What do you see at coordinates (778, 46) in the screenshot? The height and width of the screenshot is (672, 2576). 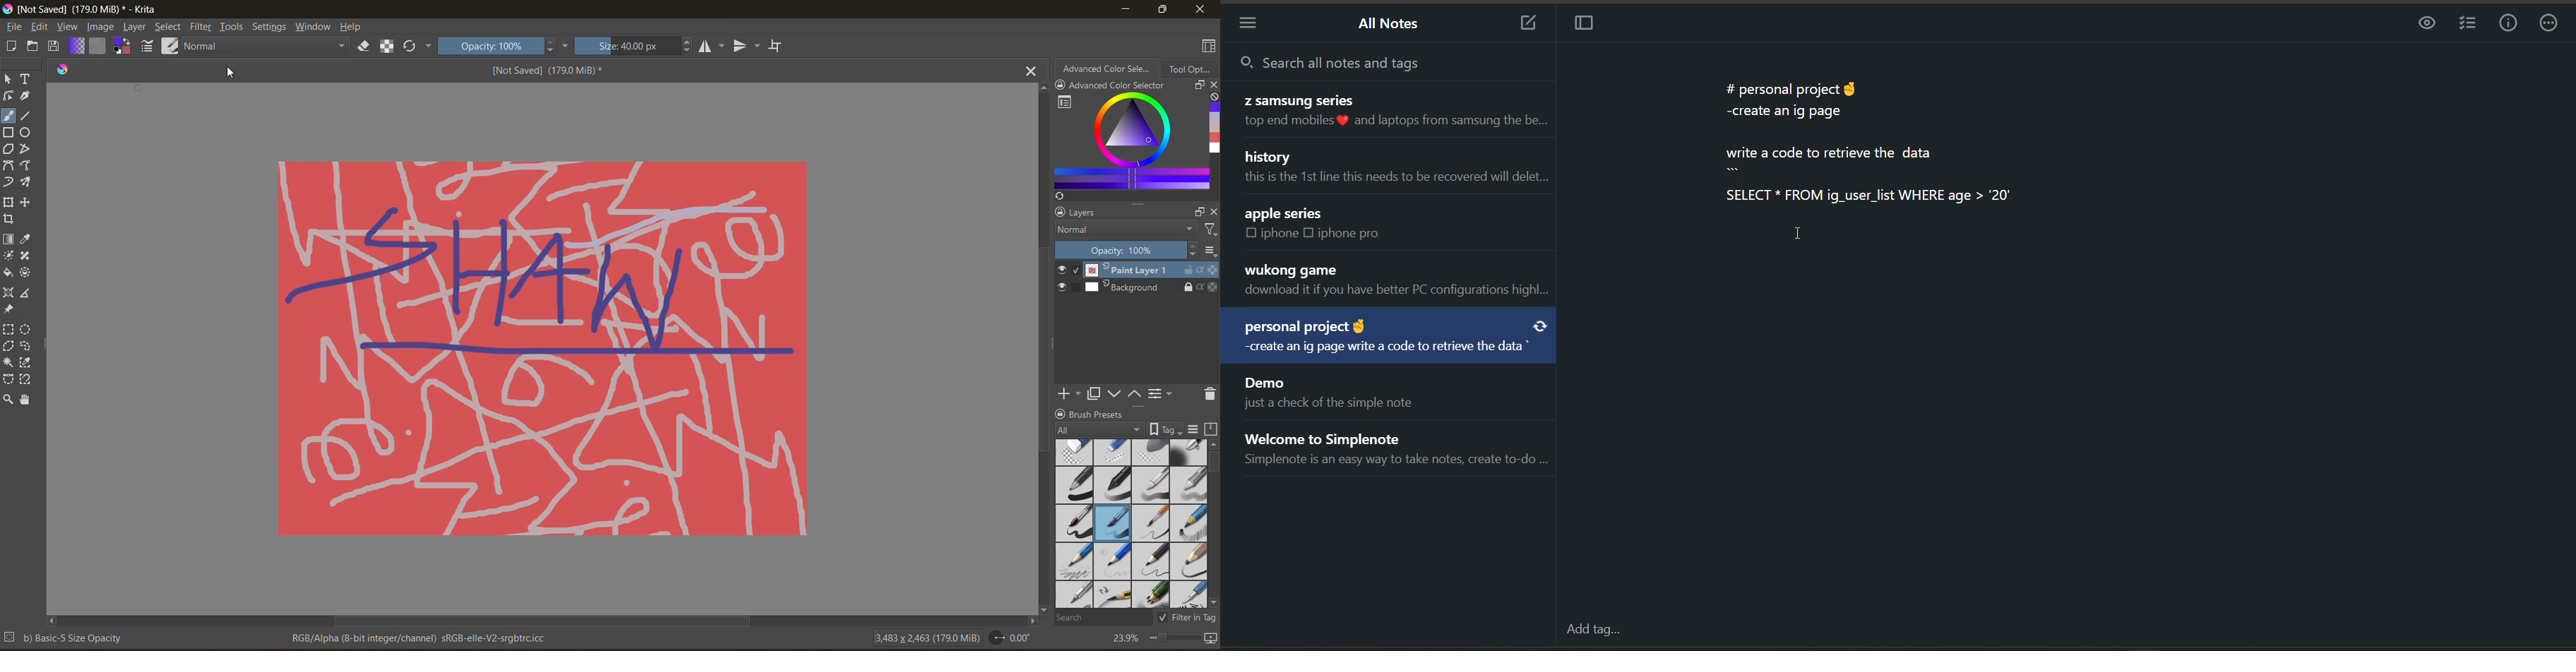 I see `wrap around mode` at bounding box center [778, 46].